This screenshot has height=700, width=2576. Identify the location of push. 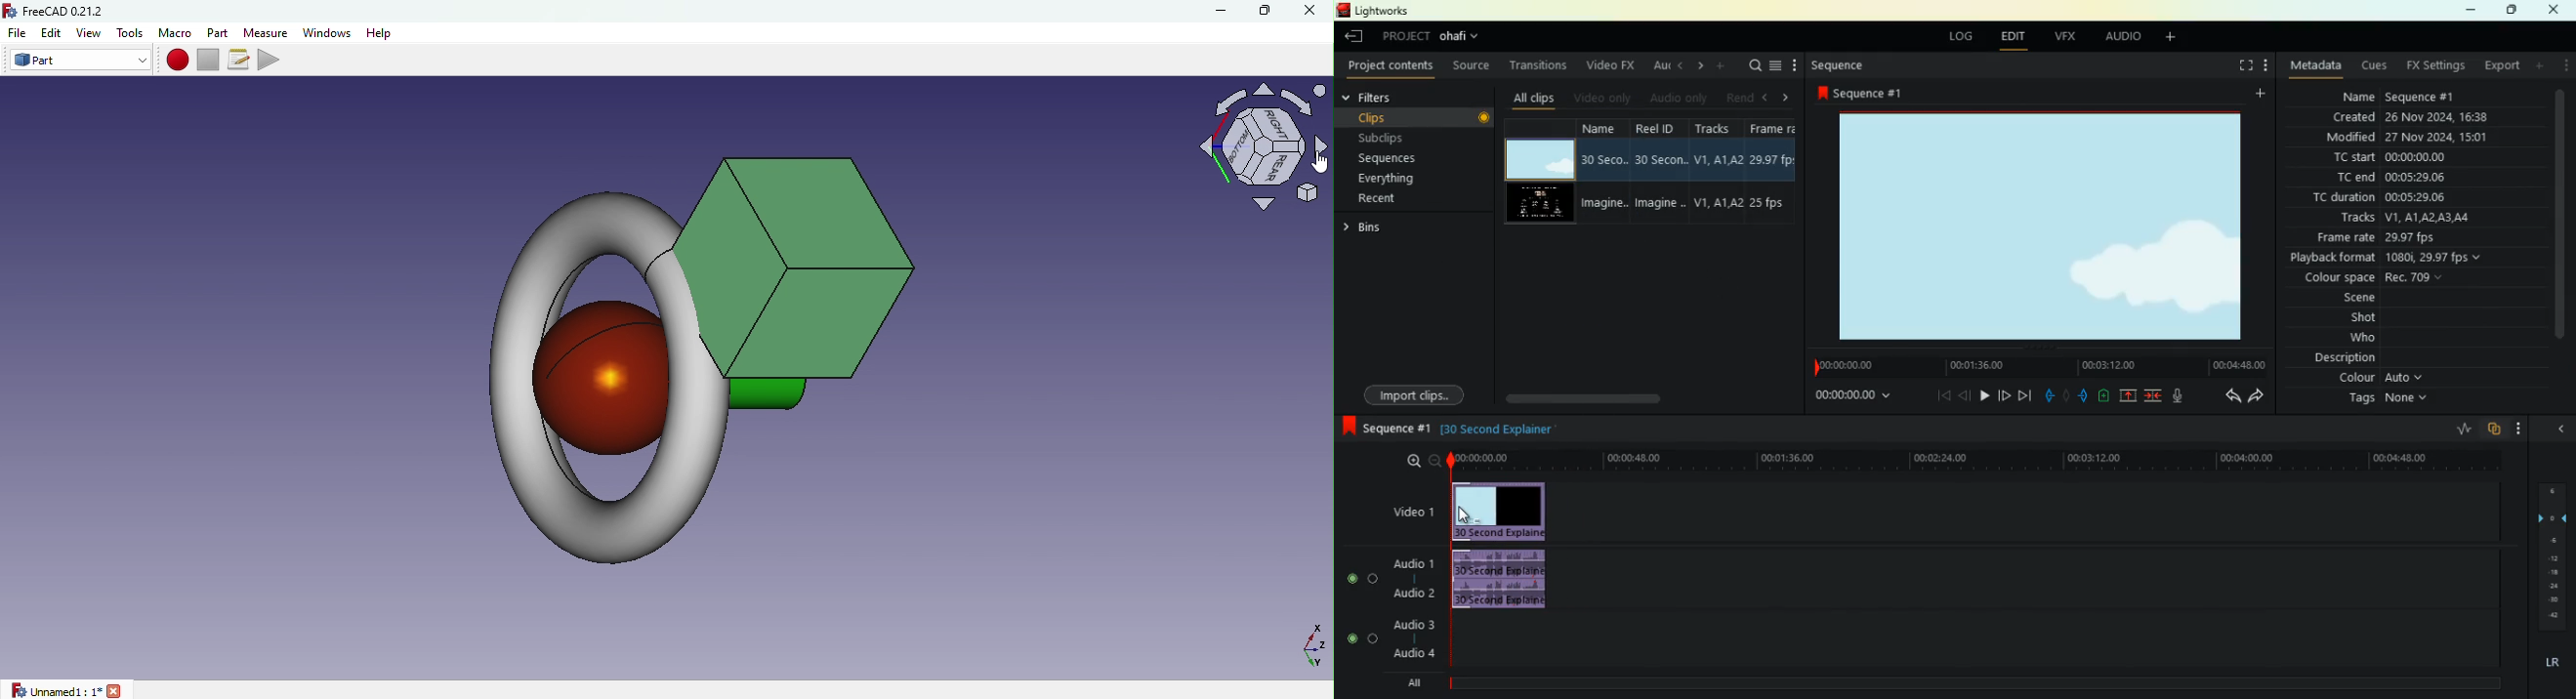
(2085, 395).